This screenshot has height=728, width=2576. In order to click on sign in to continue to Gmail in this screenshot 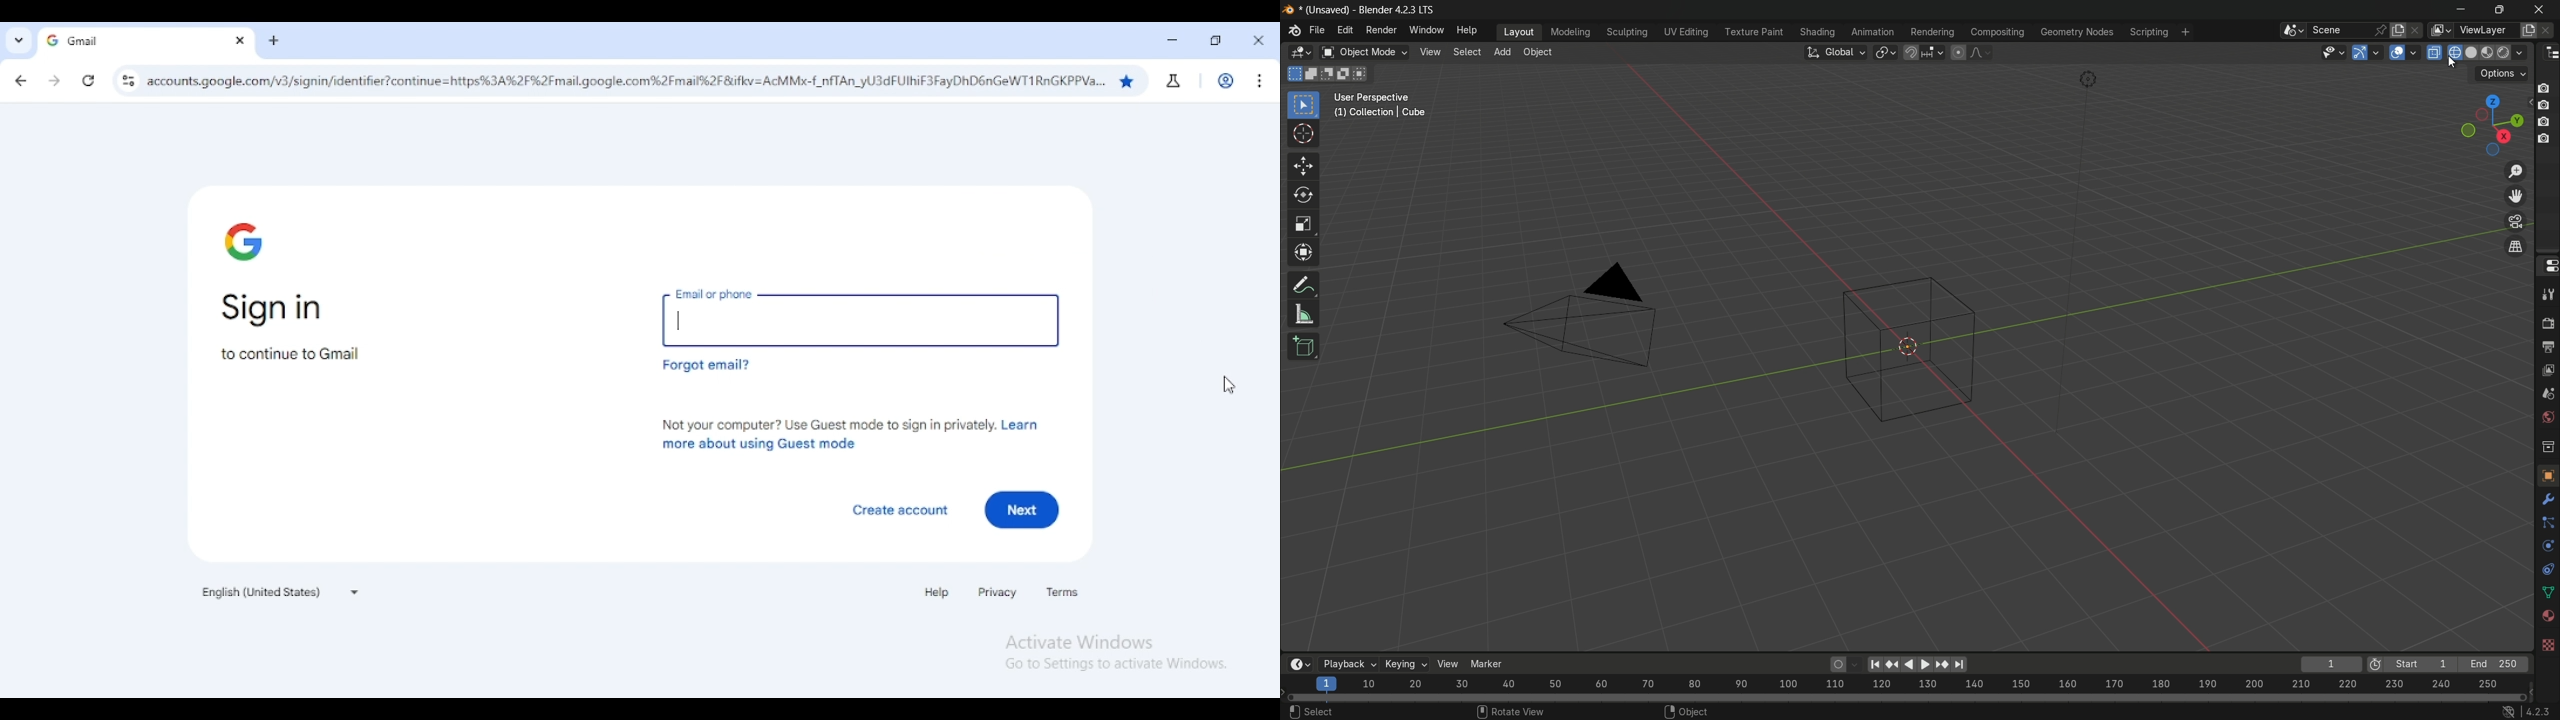, I will do `click(294, 328)`.